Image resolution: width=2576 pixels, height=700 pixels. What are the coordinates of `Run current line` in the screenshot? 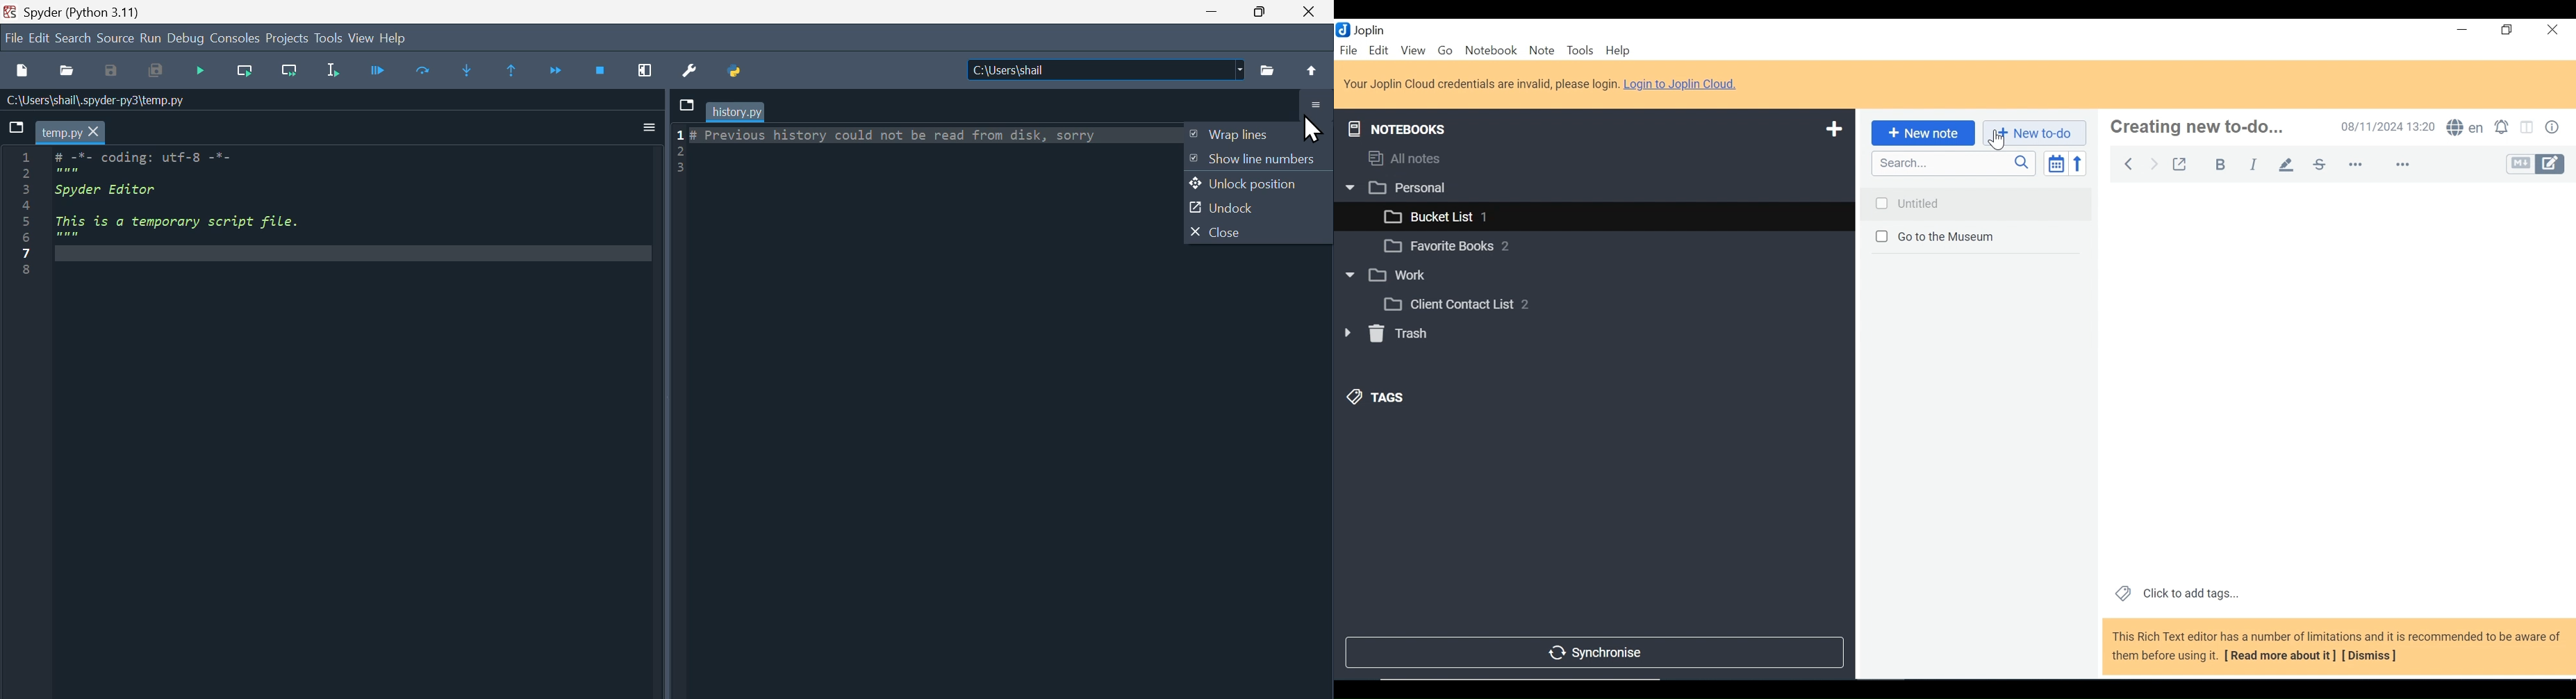 It's located at (246, 72).